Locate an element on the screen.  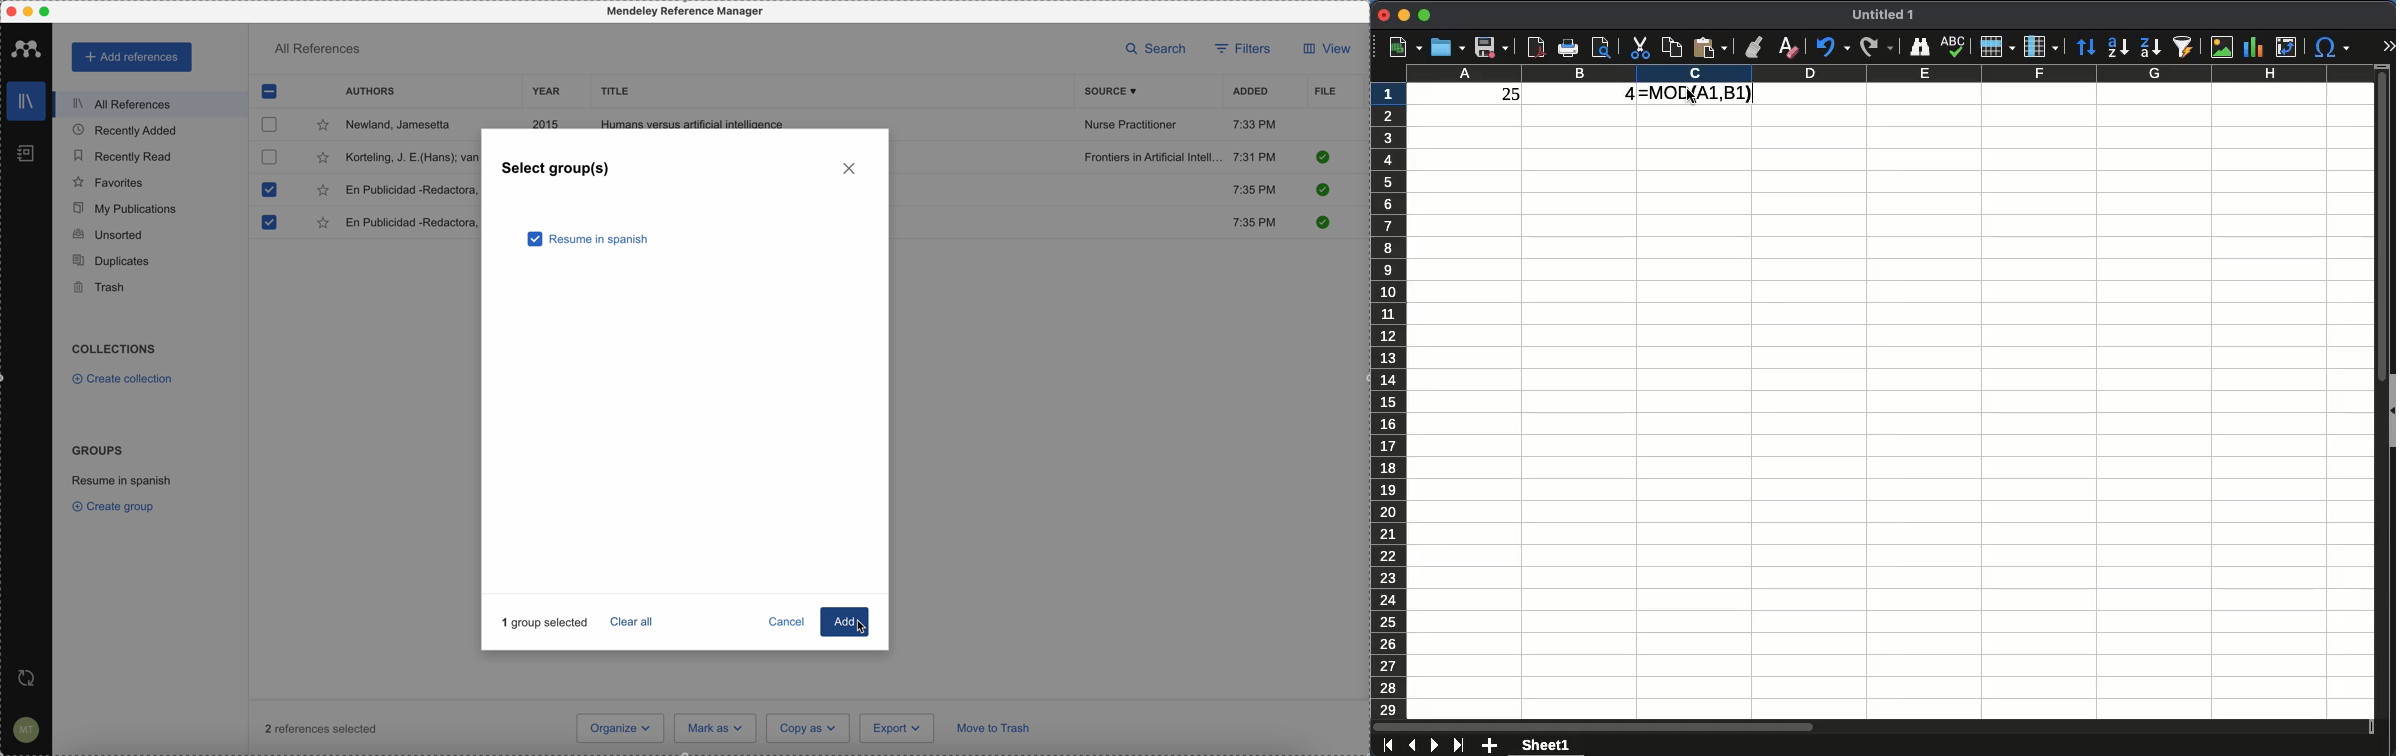
check it is located at coordinates (1320, 191).